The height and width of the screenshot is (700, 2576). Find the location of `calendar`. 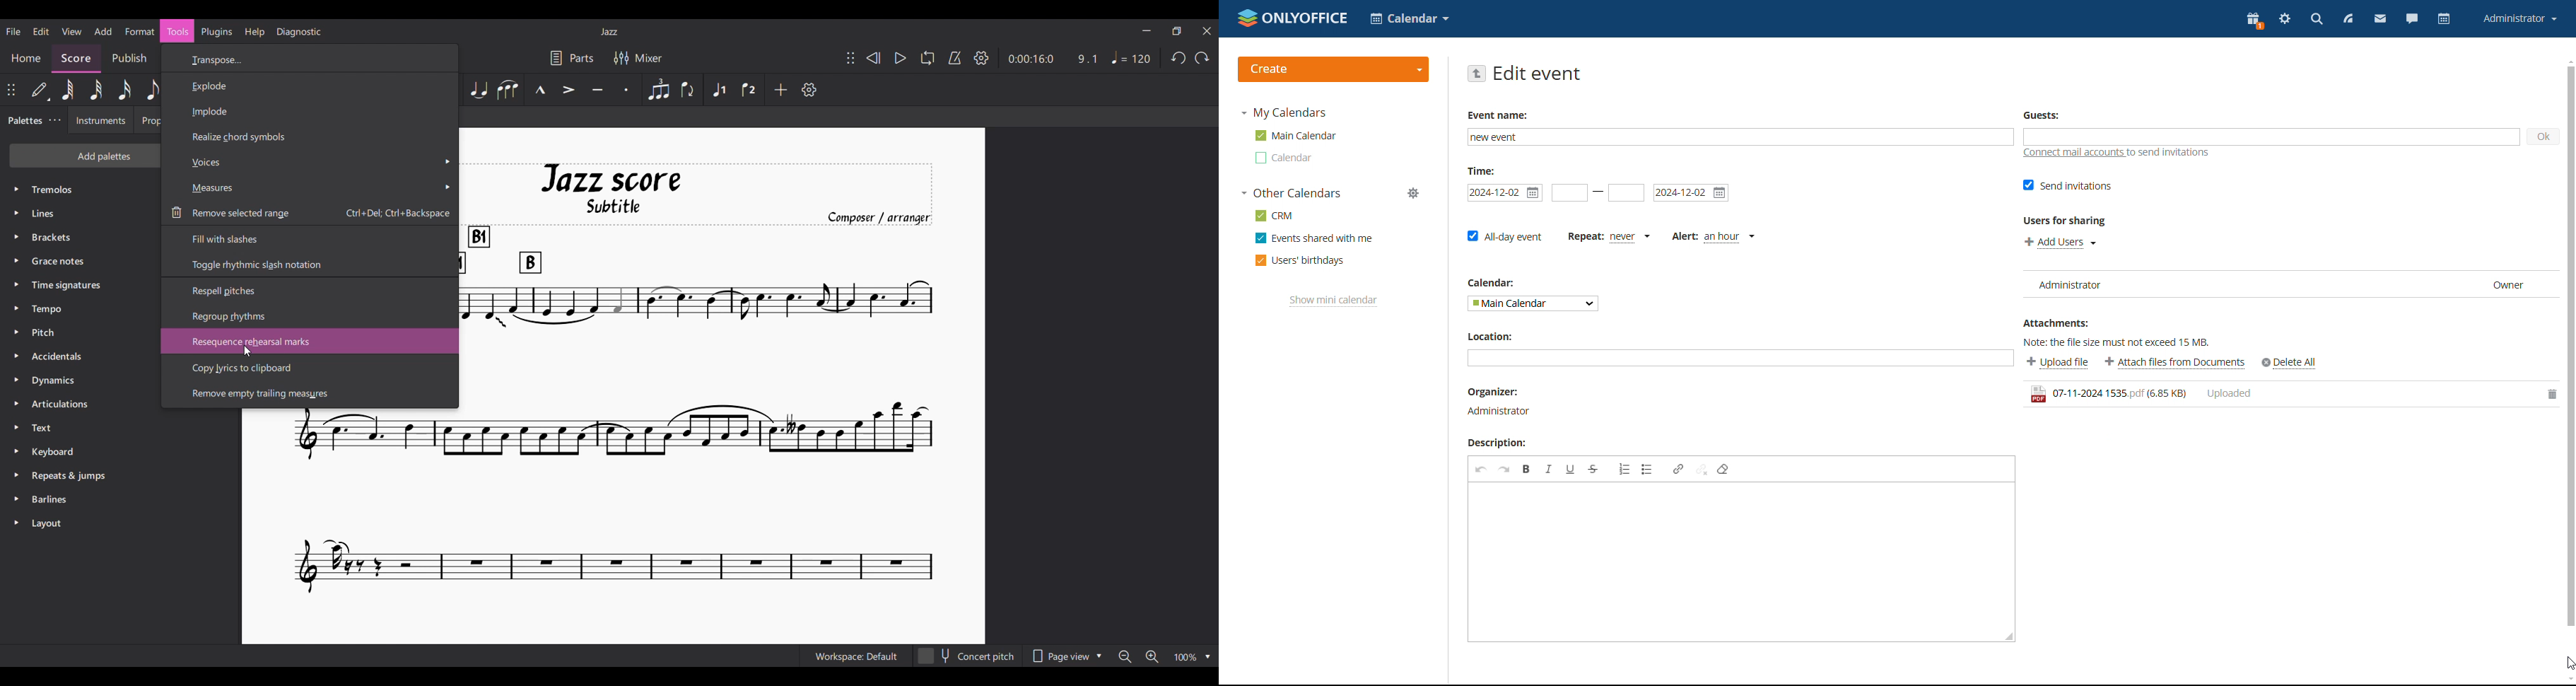

calendar is located at coordinates (1492, 283).